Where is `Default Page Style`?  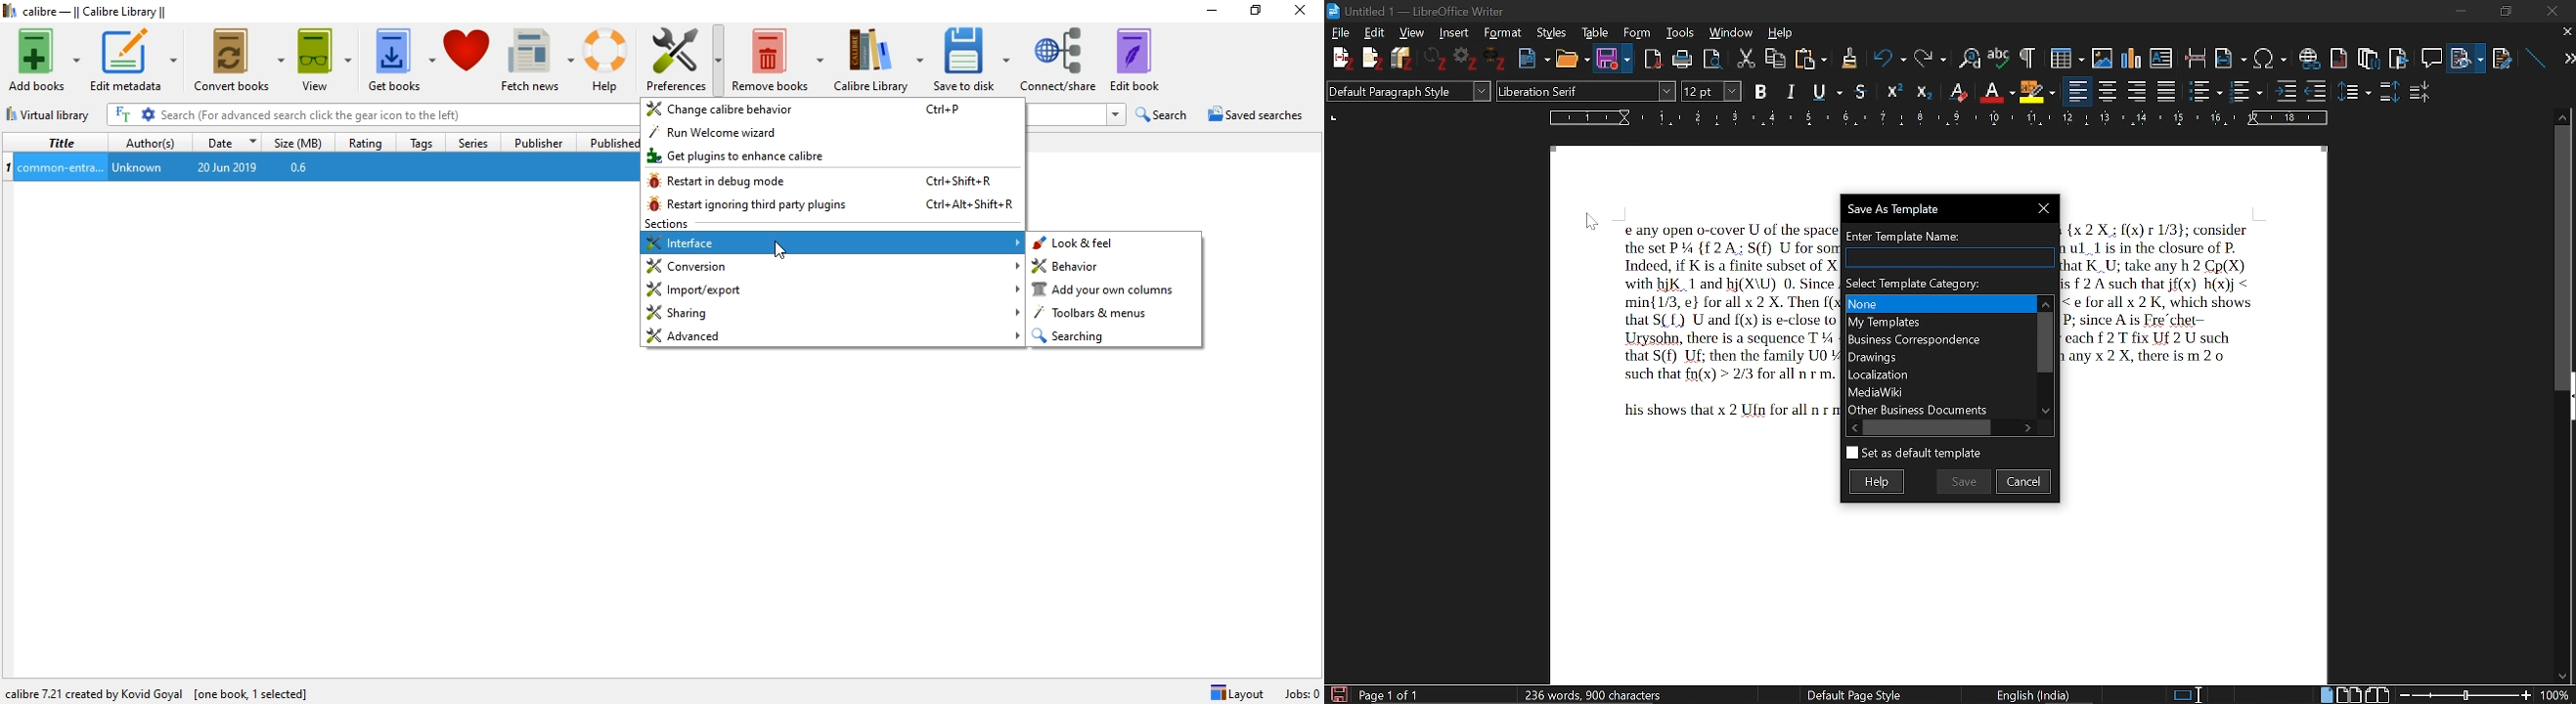
Default Page Style is located at coordinates (1853, 694).